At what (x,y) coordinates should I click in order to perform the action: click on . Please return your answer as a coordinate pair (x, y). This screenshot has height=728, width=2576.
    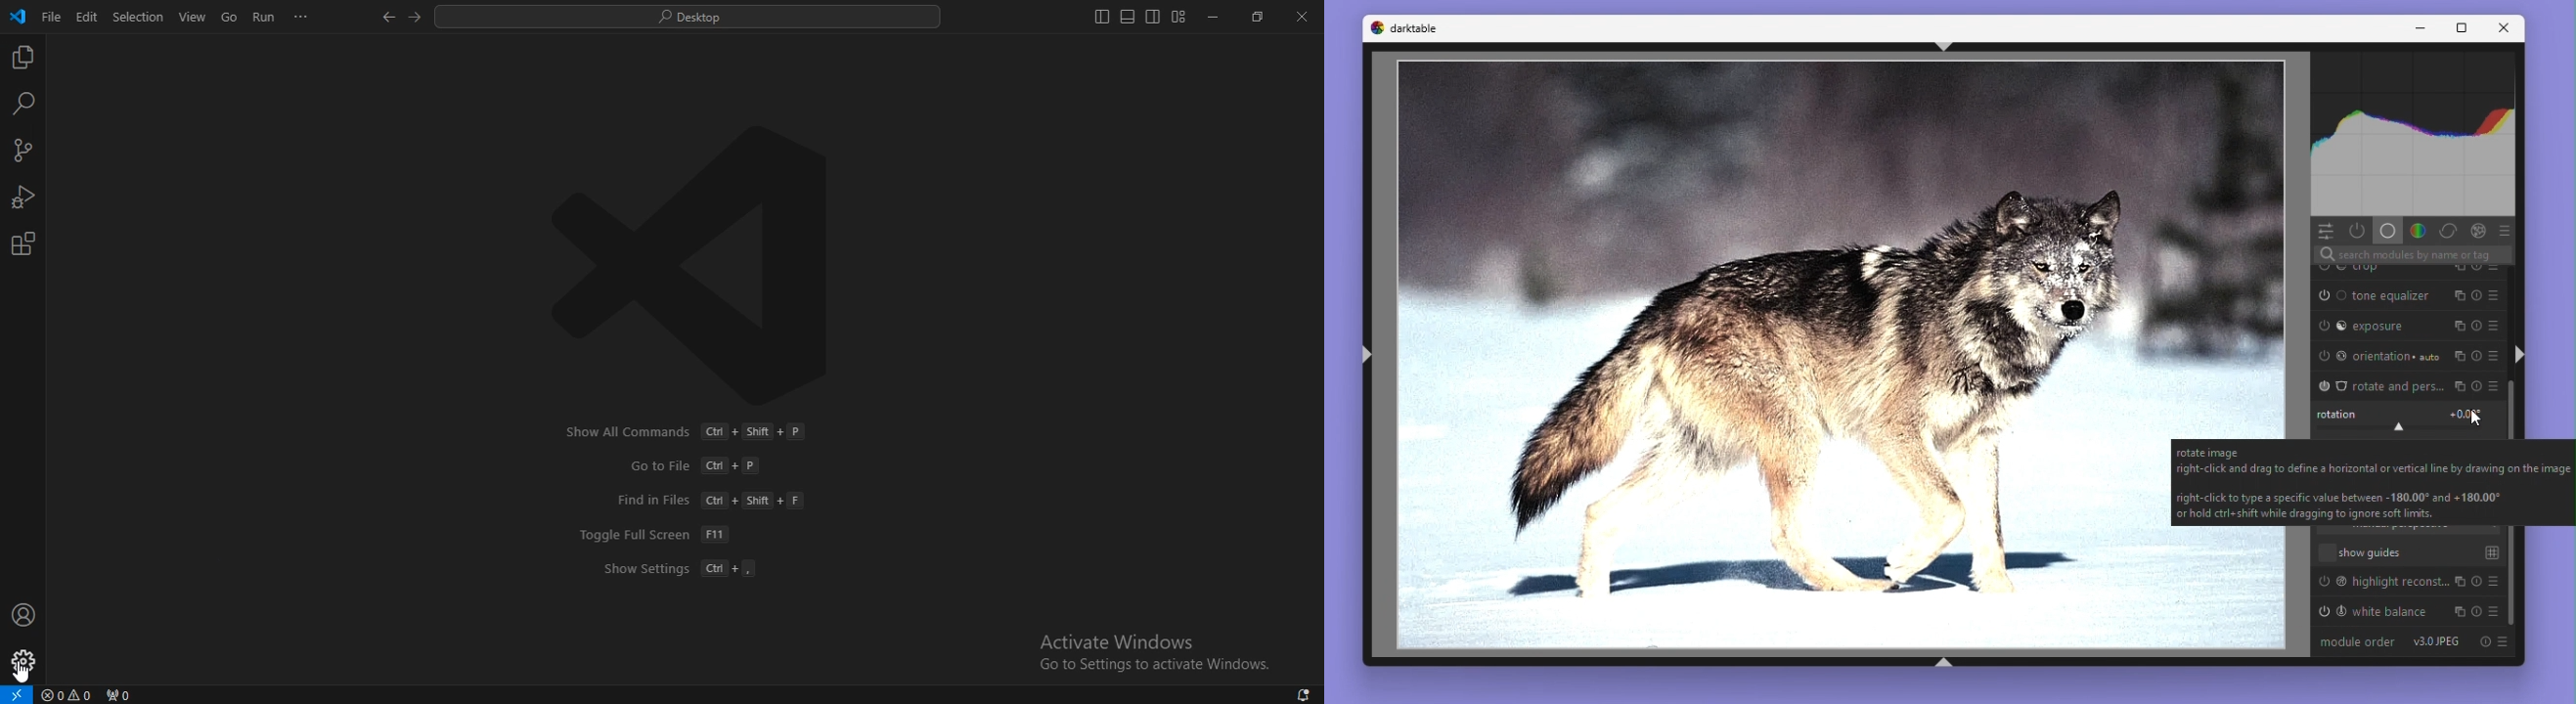
    Looking at the image, I should click on (2407, 582).